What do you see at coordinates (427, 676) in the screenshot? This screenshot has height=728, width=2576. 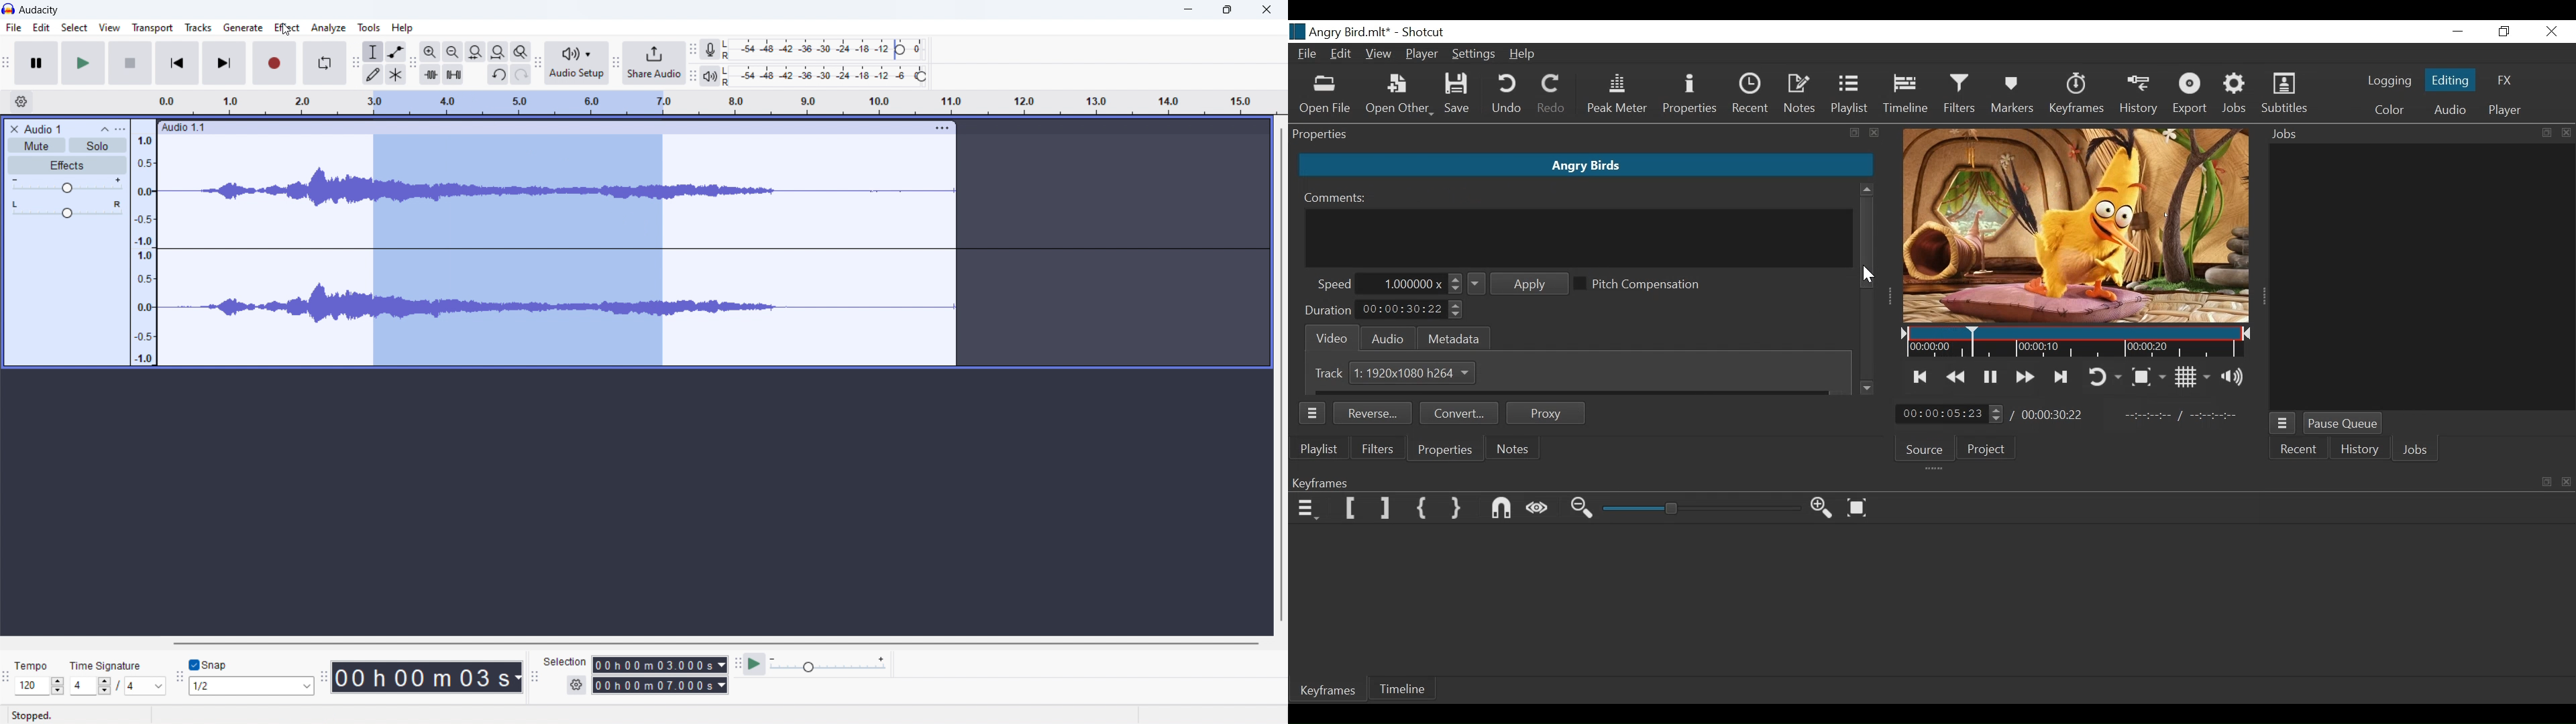 I see `00 h 00 m 03 s` at bounding box center [427, 676].